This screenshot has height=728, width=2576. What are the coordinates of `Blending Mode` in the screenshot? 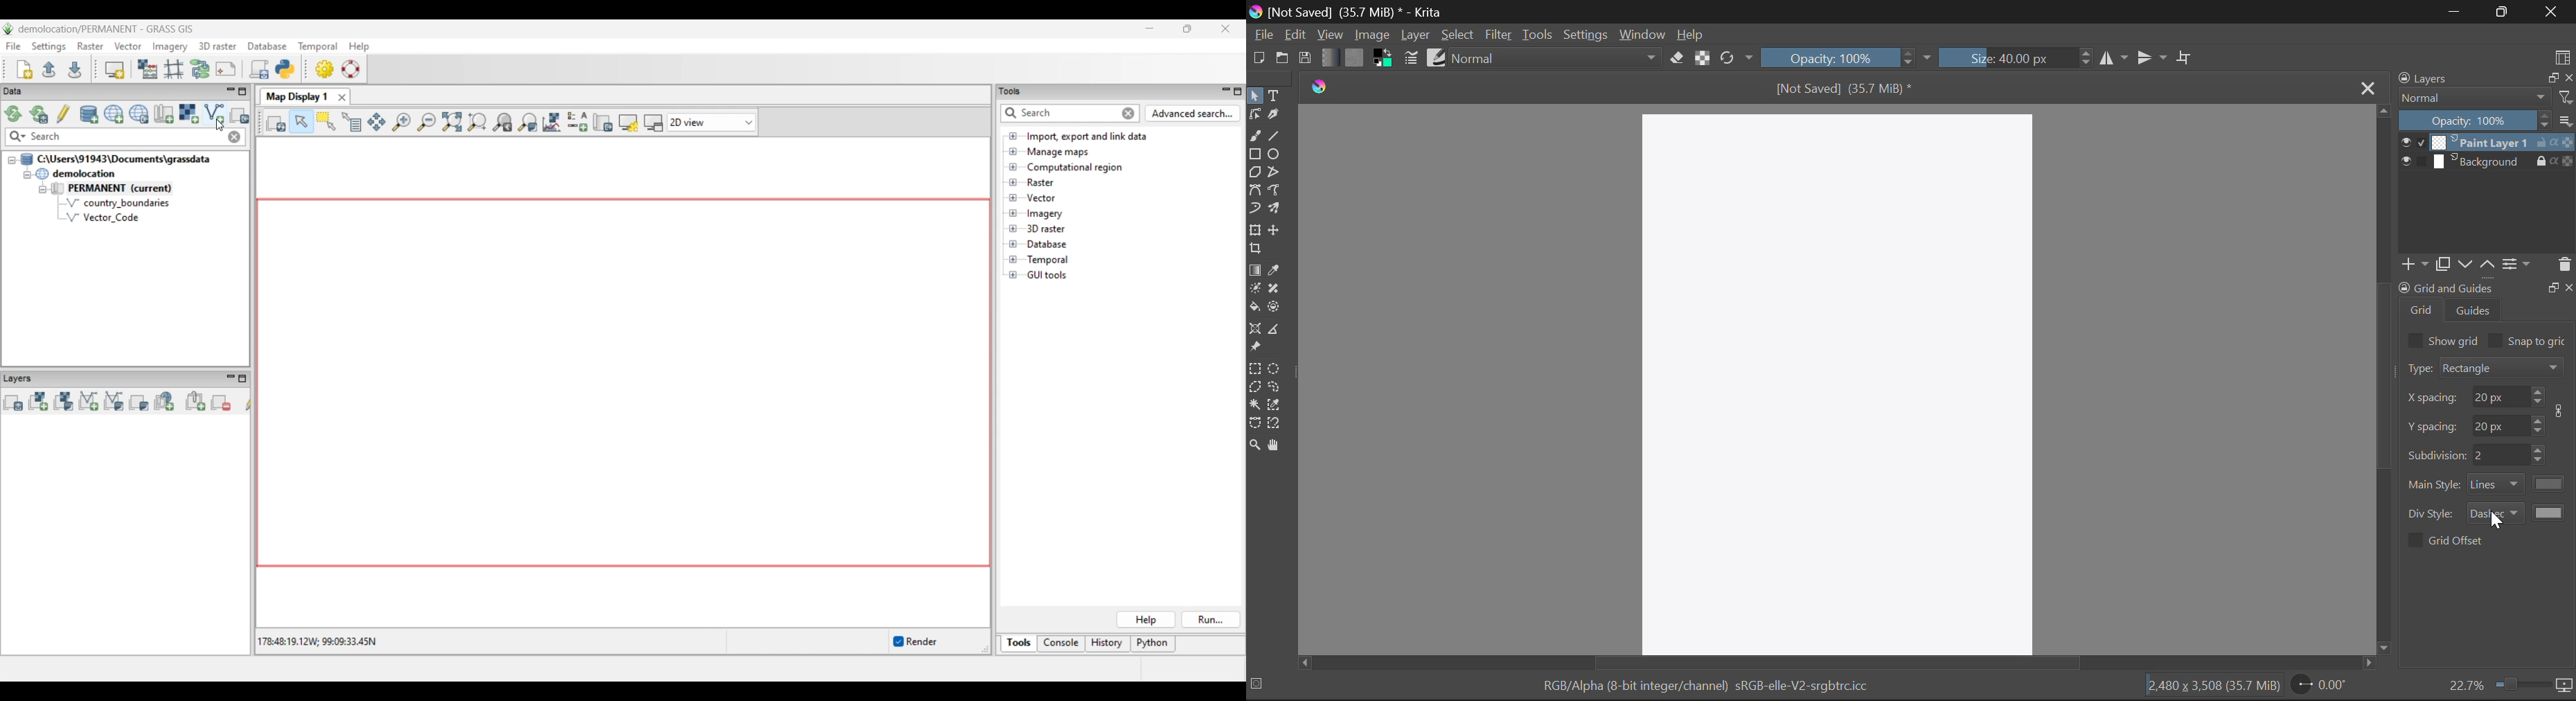 It's located at (1558, 57).